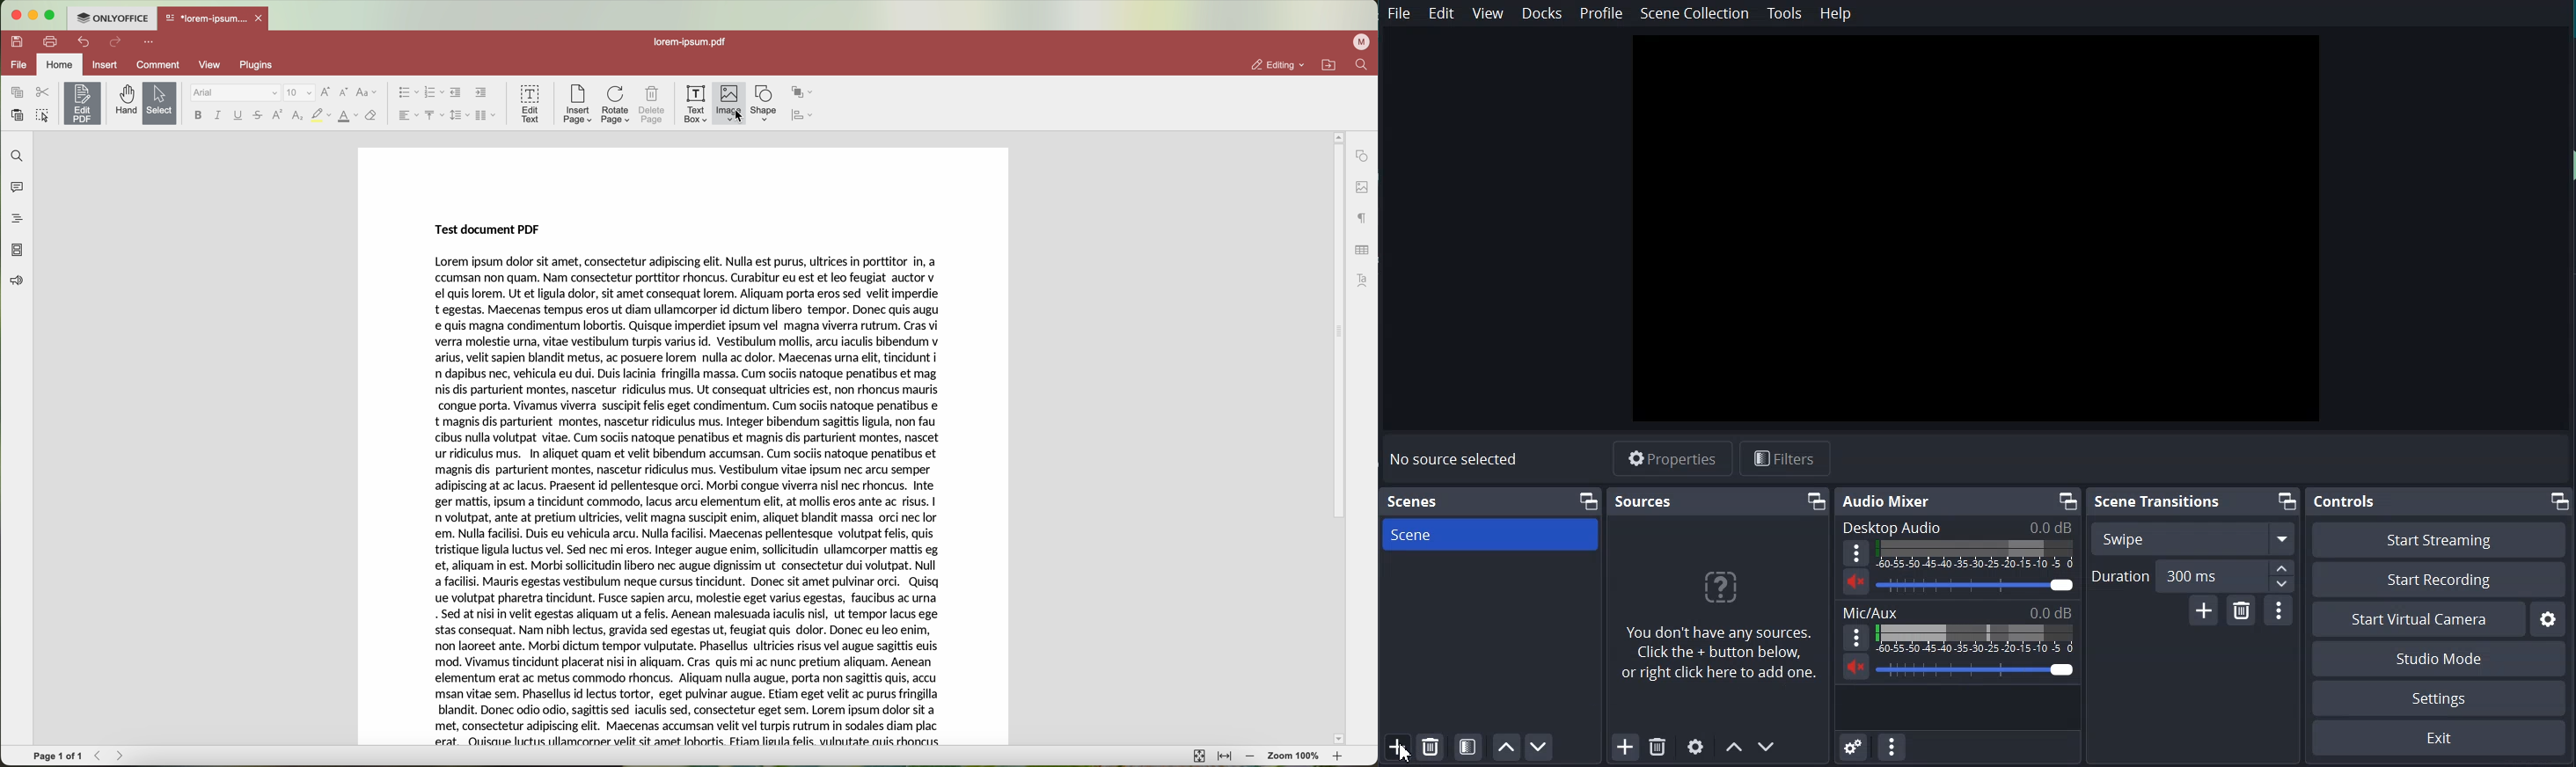 The image size is (2576, 784). What do you see at coordinates (1625, 748) in the screenshot?
I see `Add Source` at bounding box center [1625, 748].